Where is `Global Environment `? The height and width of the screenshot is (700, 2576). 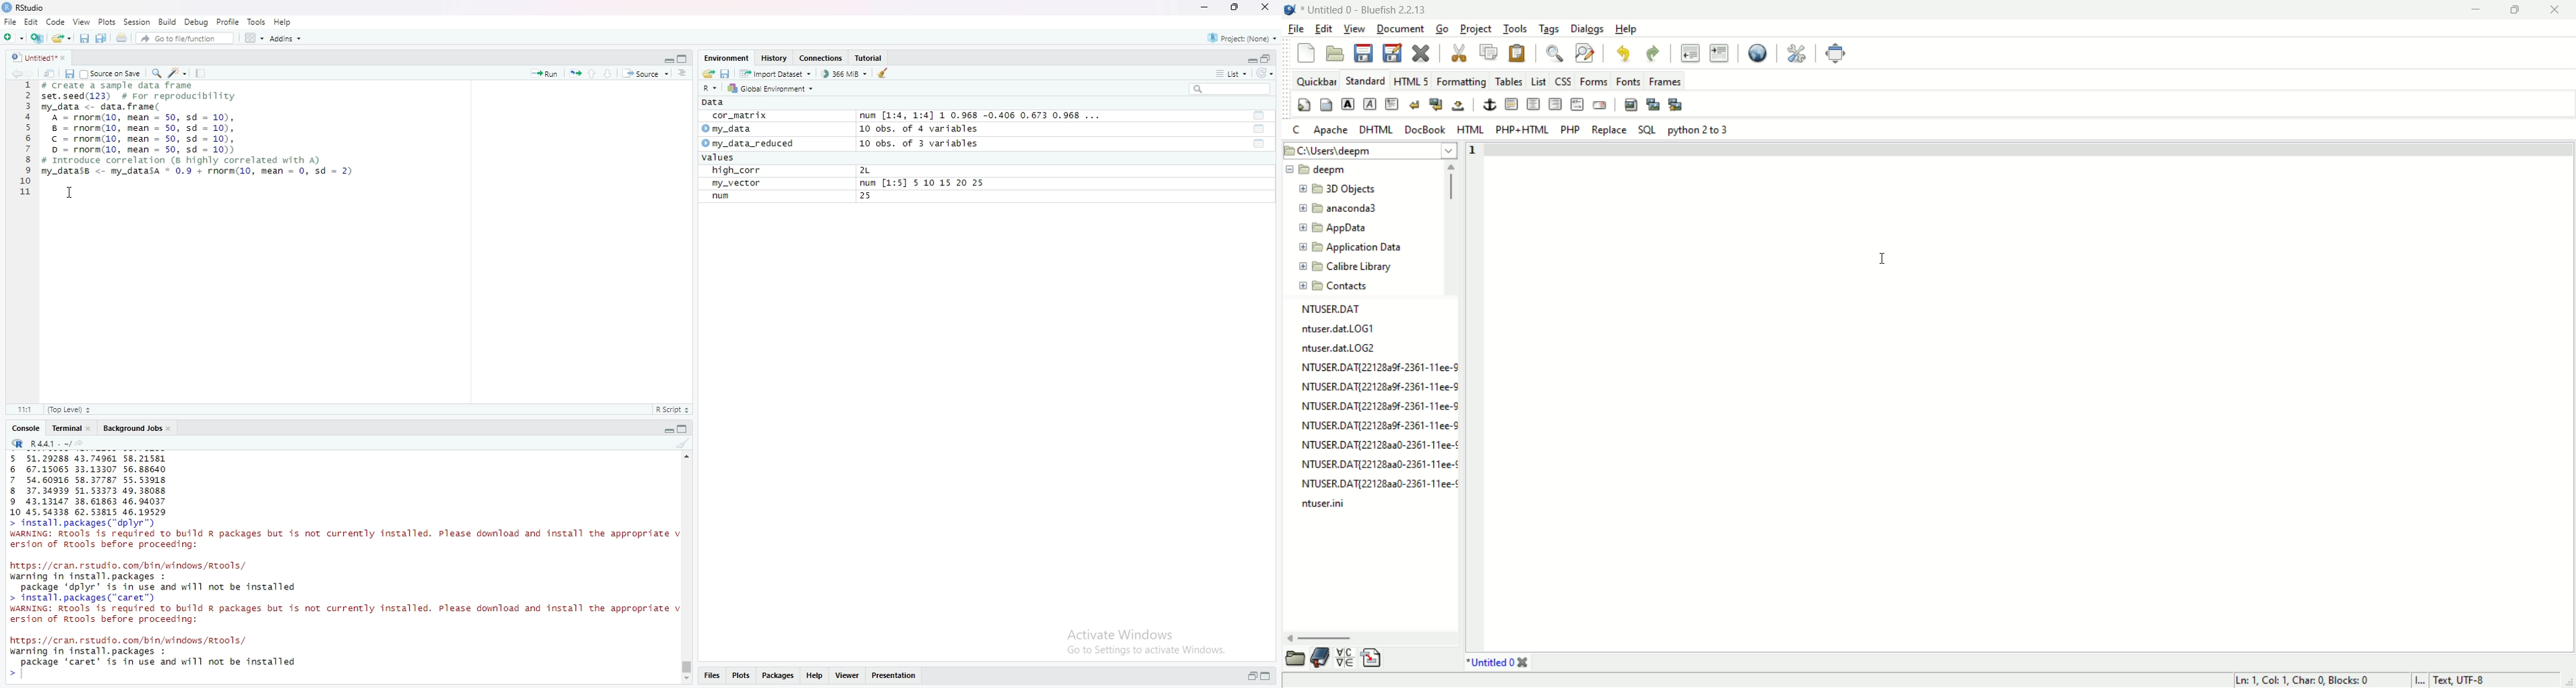 Global Environment  is located at coordinates (772, 88).